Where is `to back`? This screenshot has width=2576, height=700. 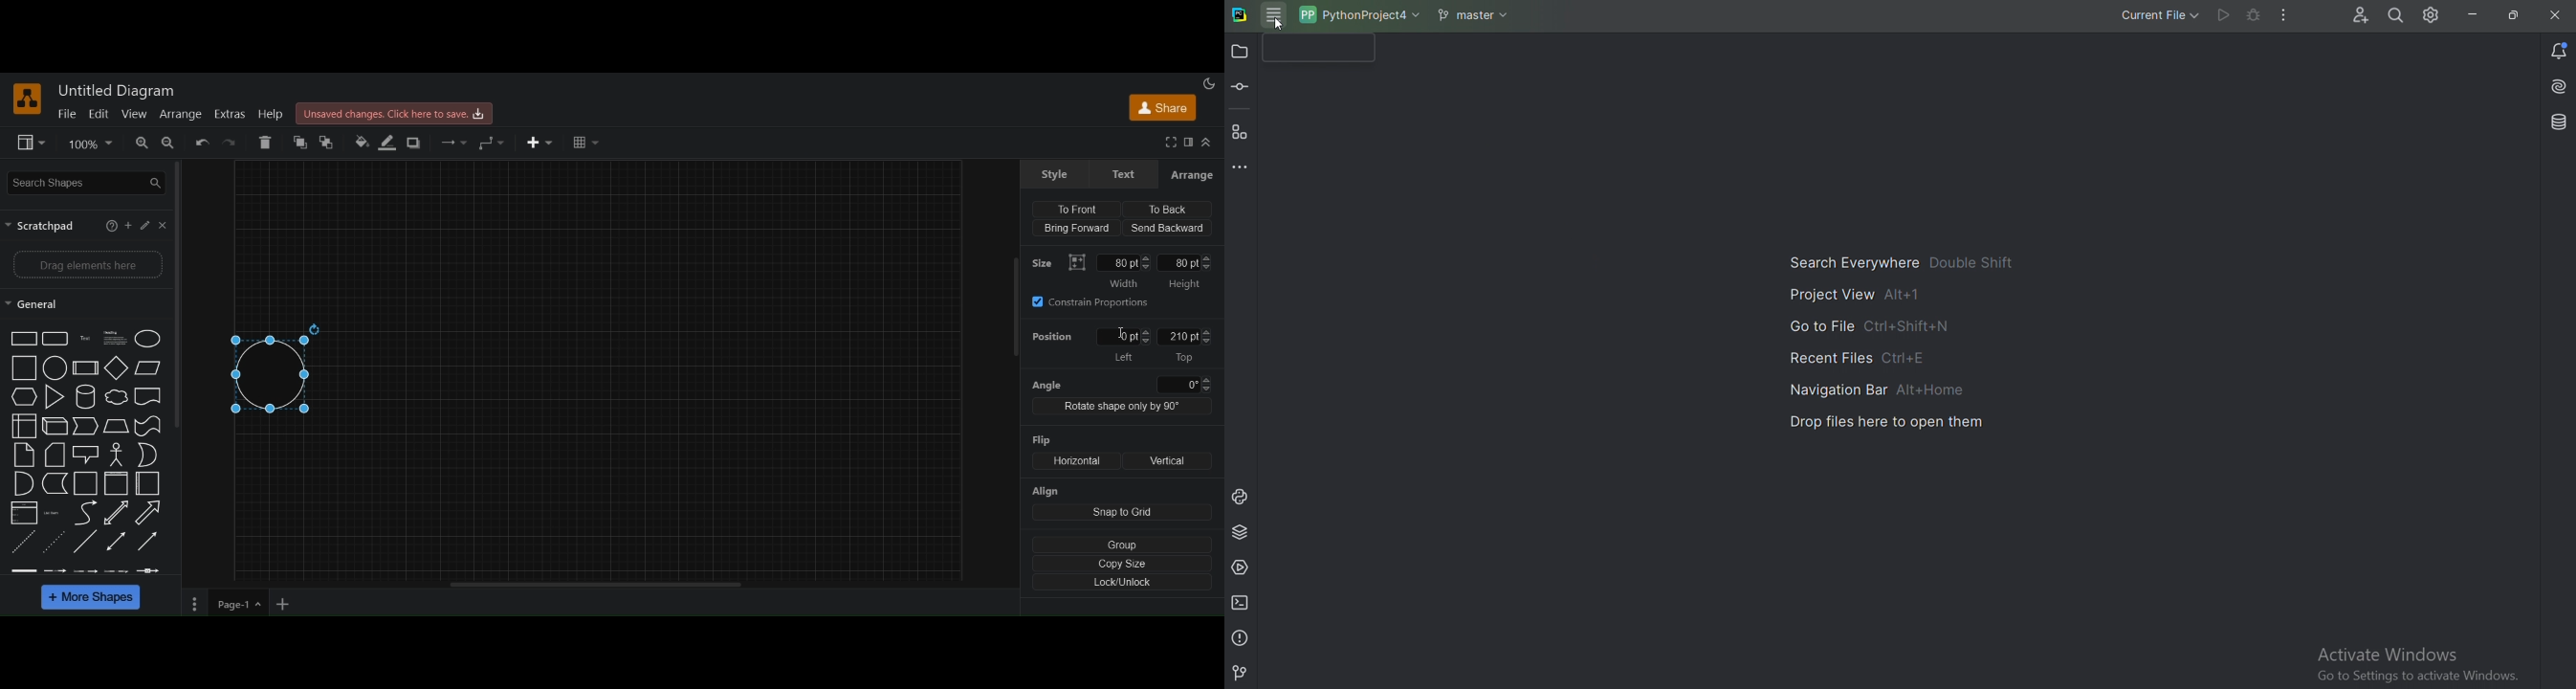
to back is located at coordinates (330, 143).